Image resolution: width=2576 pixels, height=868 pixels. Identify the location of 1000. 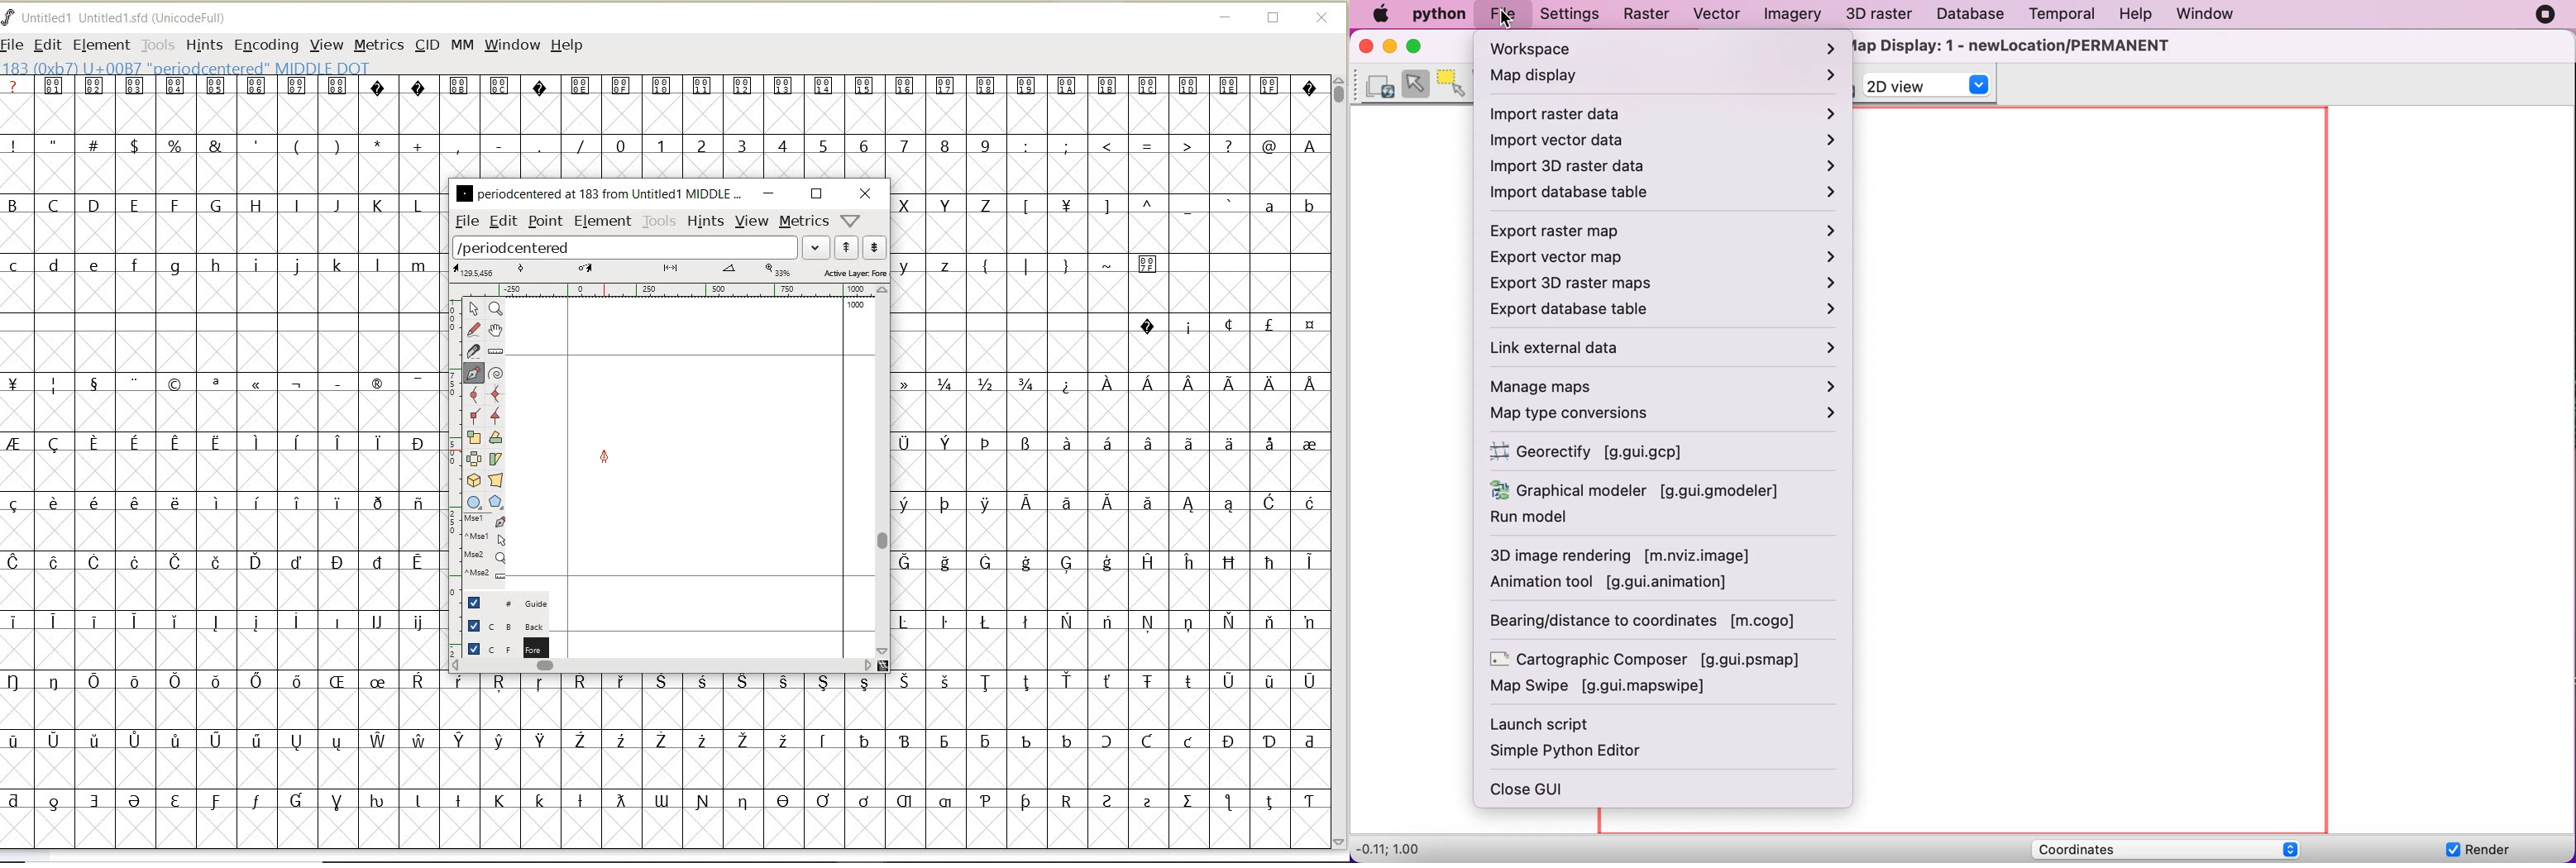
(853, 307).